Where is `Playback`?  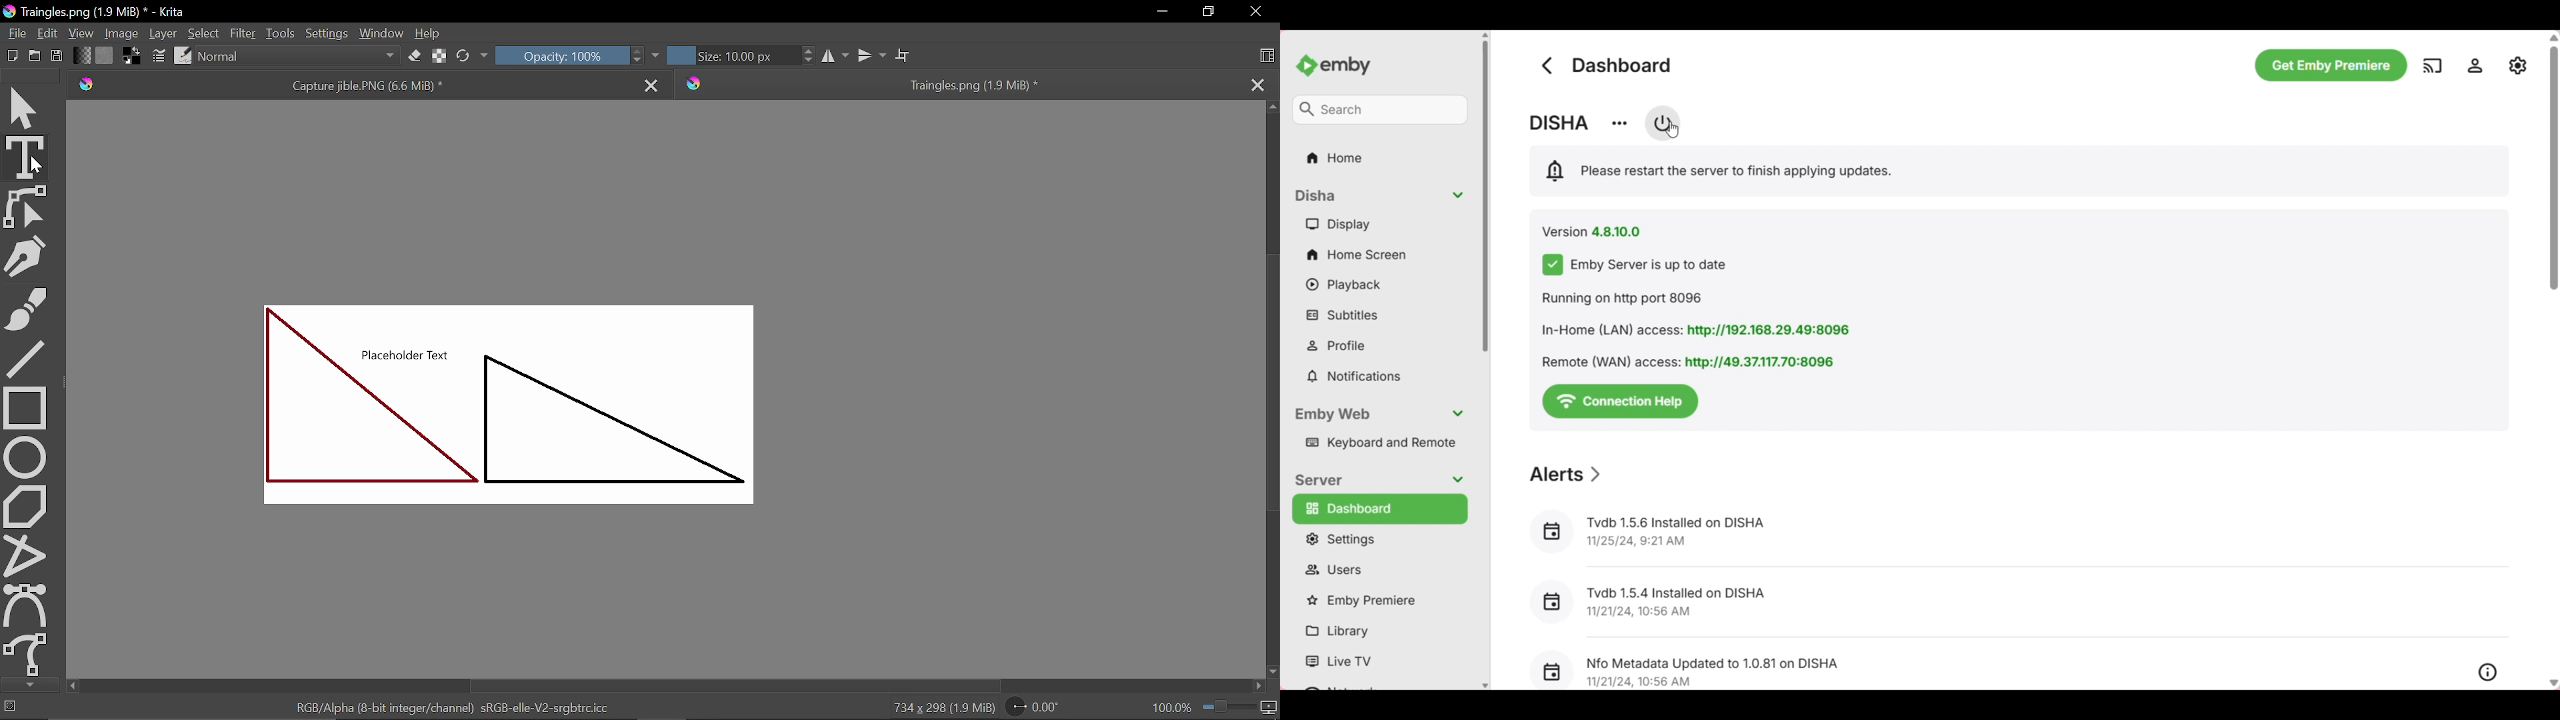
Playback is located at coordinates (1379, 285).